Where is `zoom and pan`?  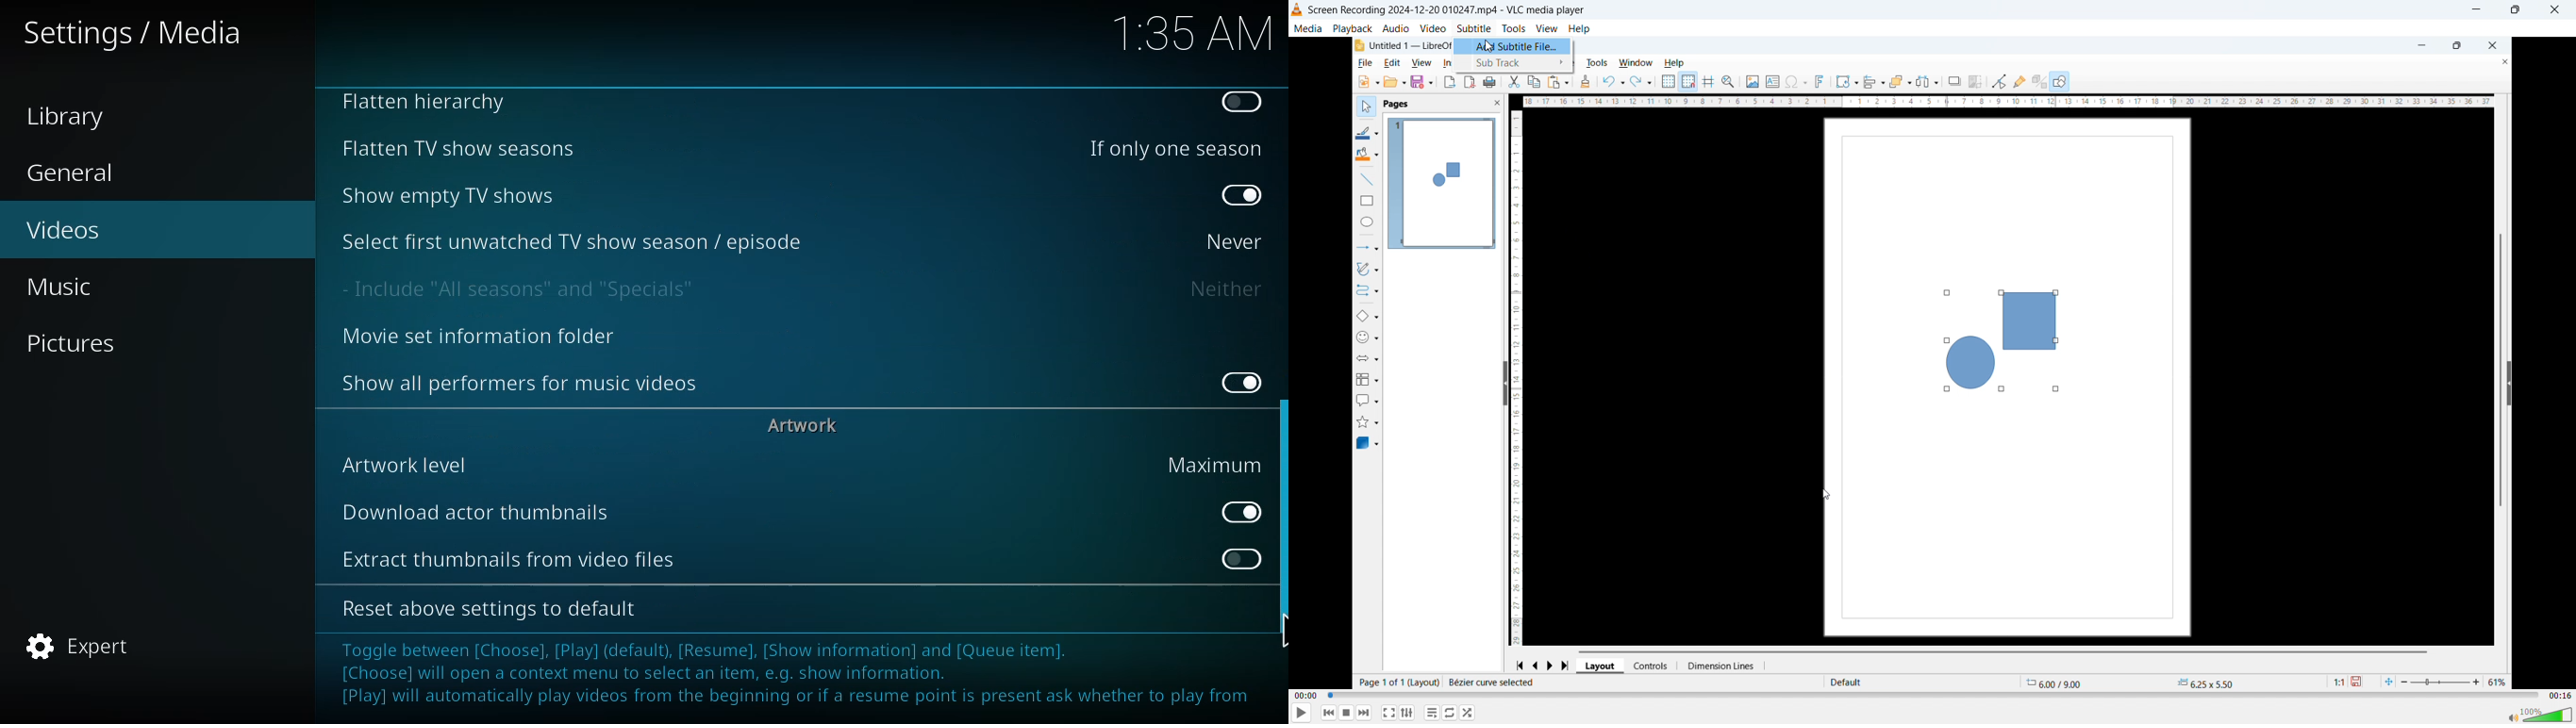
zoom and pan is located at coordinates (1730, 82).